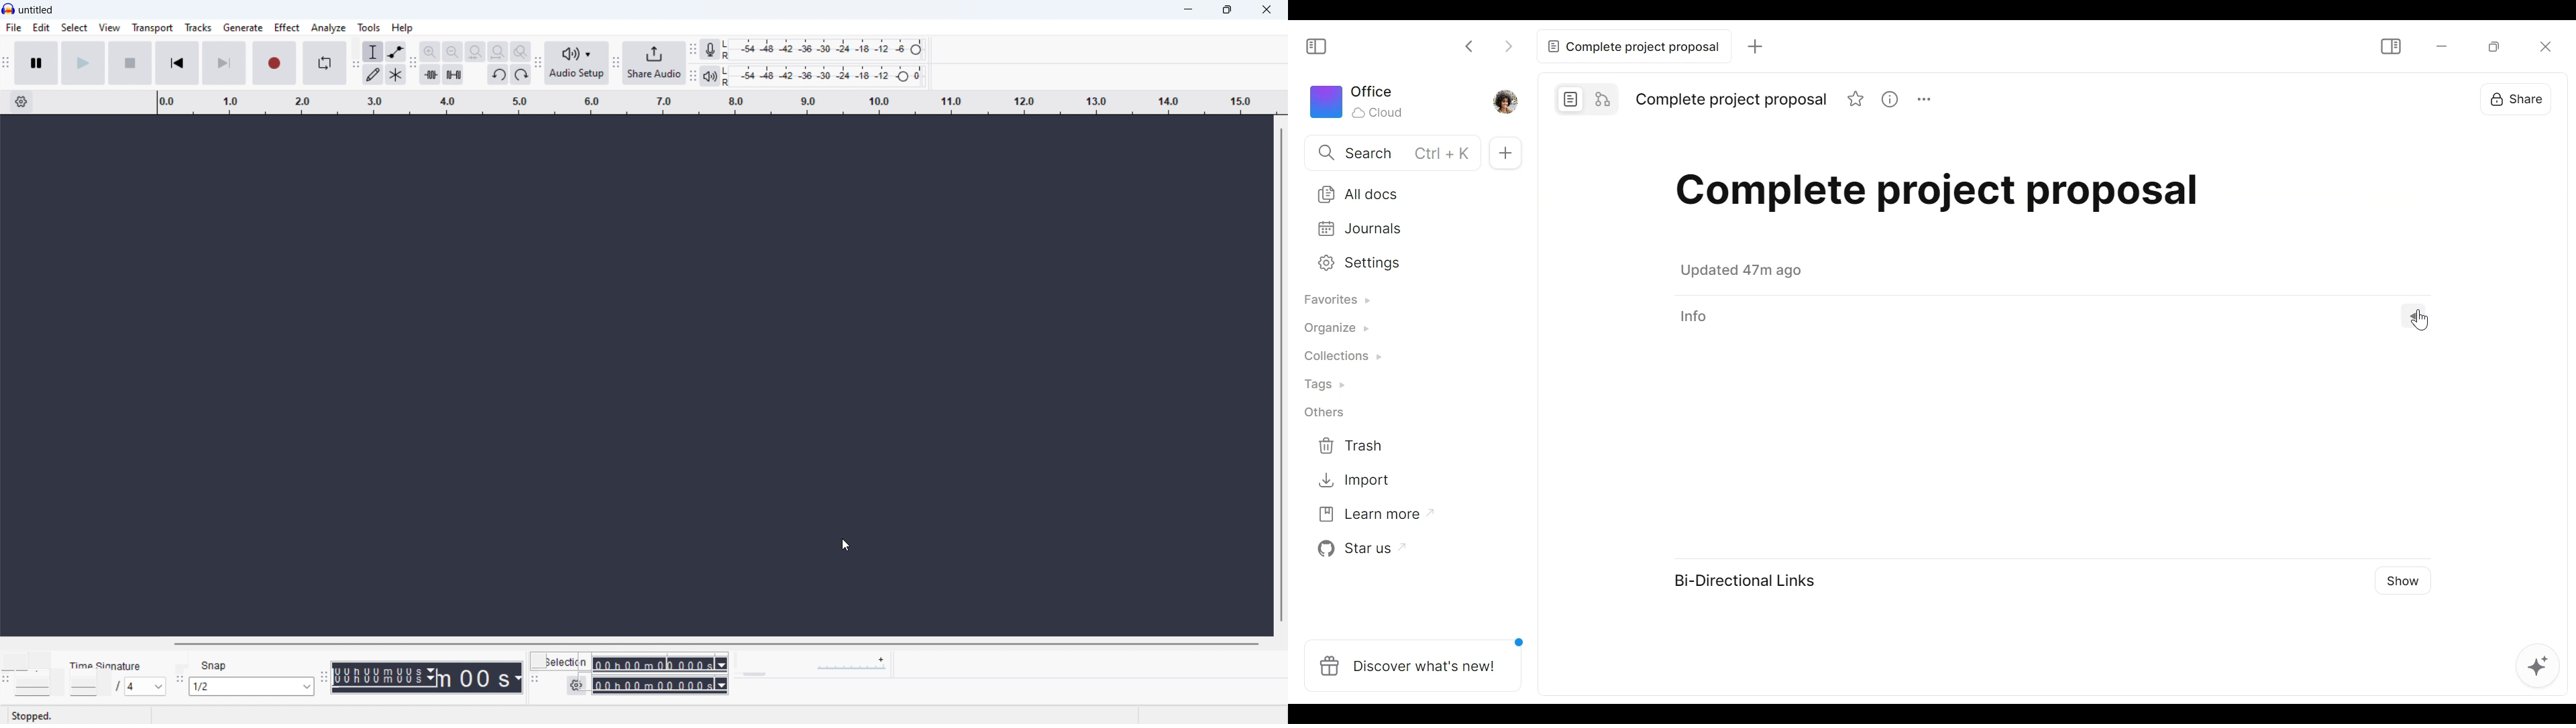 Image resolution: width=2576 pixels, height=728 pixels. What do you see at coordinates (692, 48) in the screenshot?
I see `recording meter toolbar` at bounding box center [692, 48].